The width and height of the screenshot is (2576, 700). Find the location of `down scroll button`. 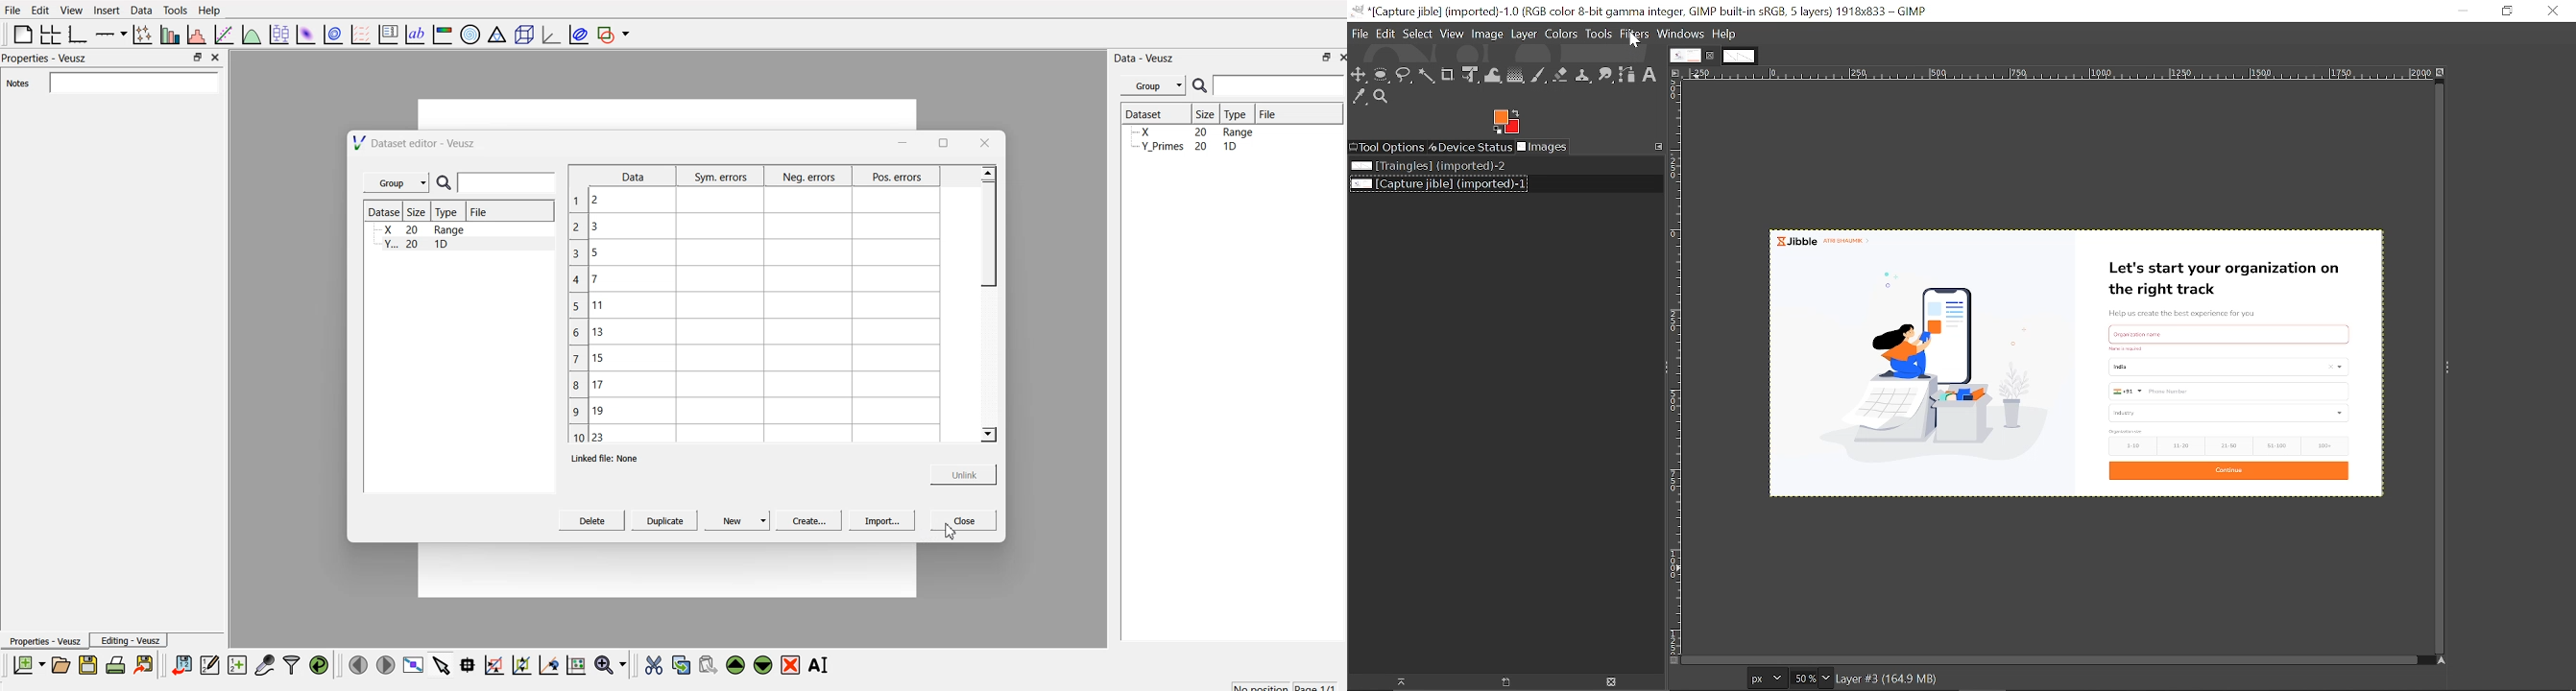

down scroll button is located at coordinates (988, 436).